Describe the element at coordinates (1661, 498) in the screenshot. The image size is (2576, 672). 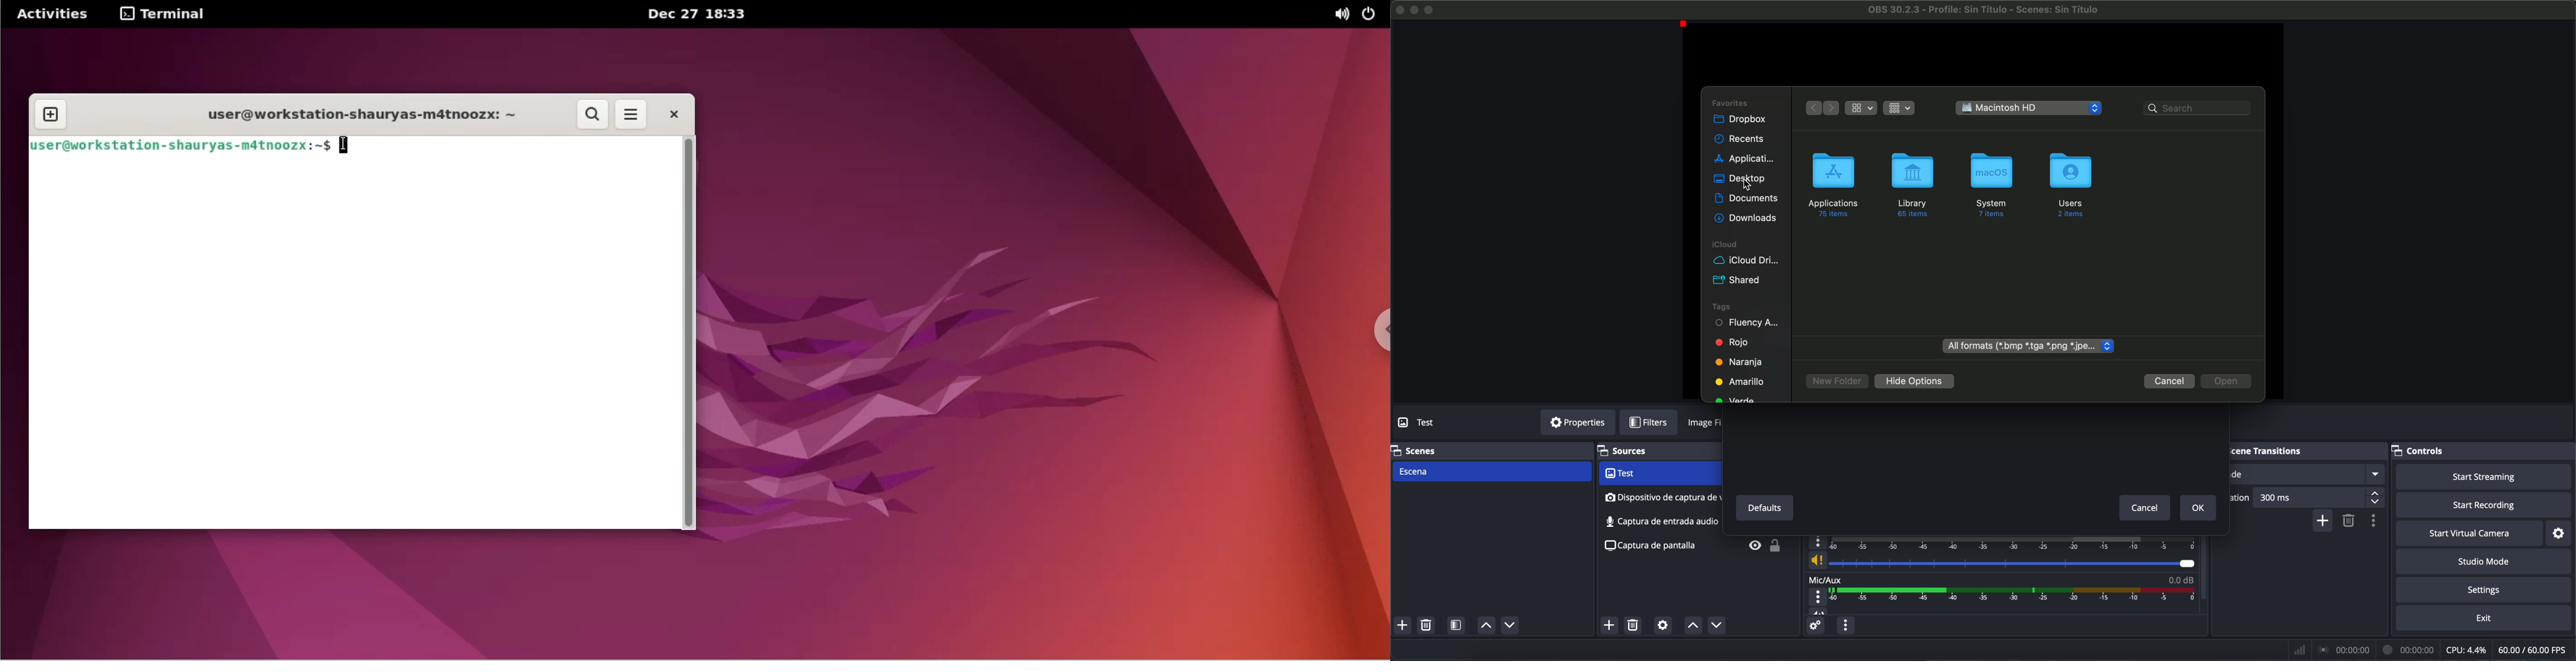
I see `audio input capture` at that location.